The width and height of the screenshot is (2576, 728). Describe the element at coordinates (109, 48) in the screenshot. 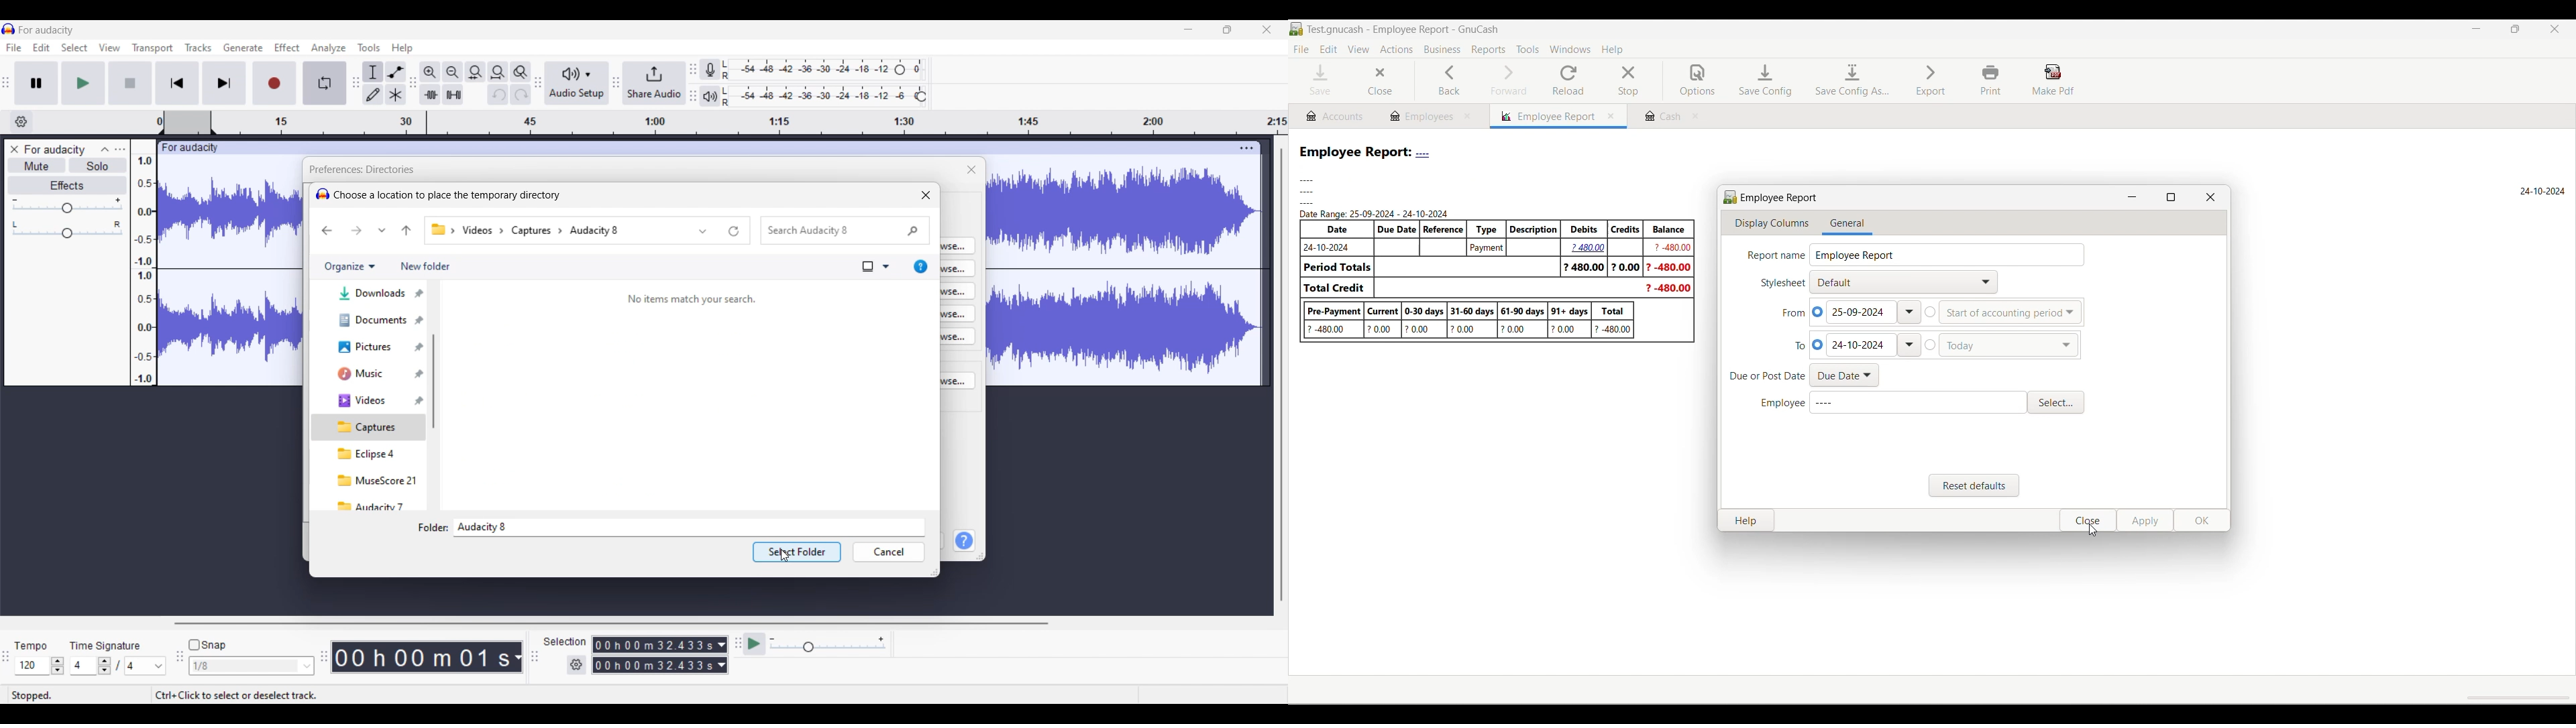

I see `View menu` at that location.